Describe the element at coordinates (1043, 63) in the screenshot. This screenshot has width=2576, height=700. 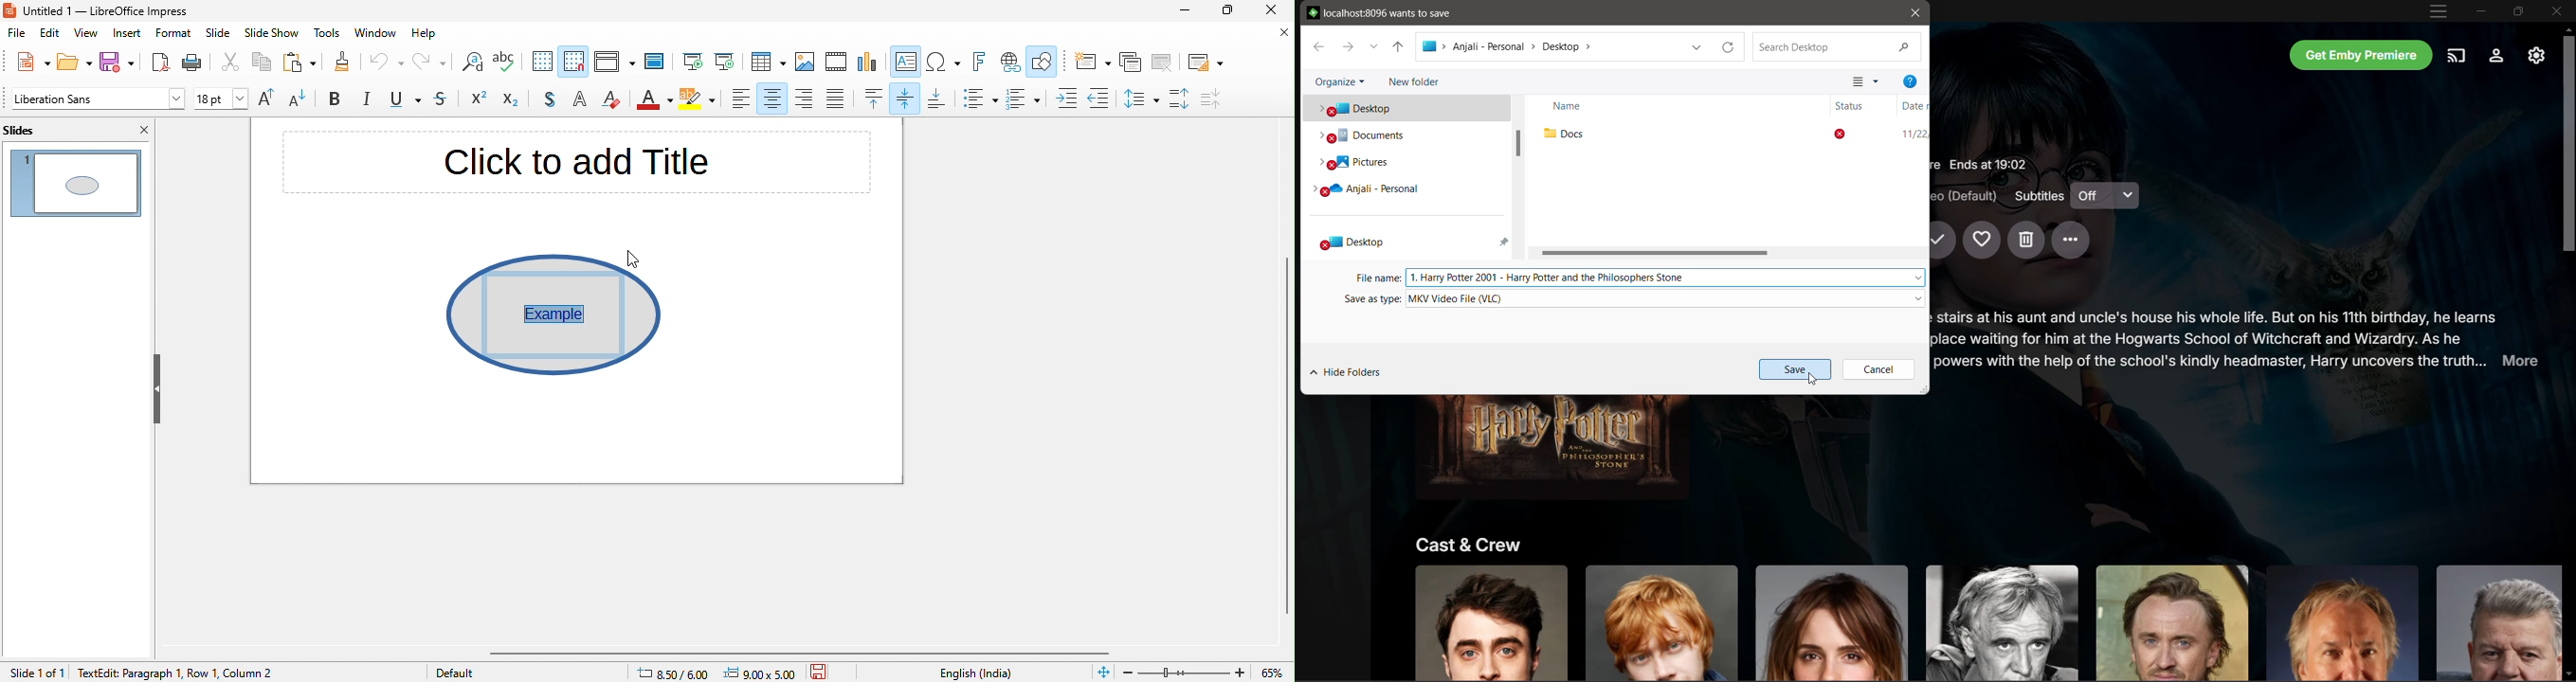
I see `show draw function` at that location.